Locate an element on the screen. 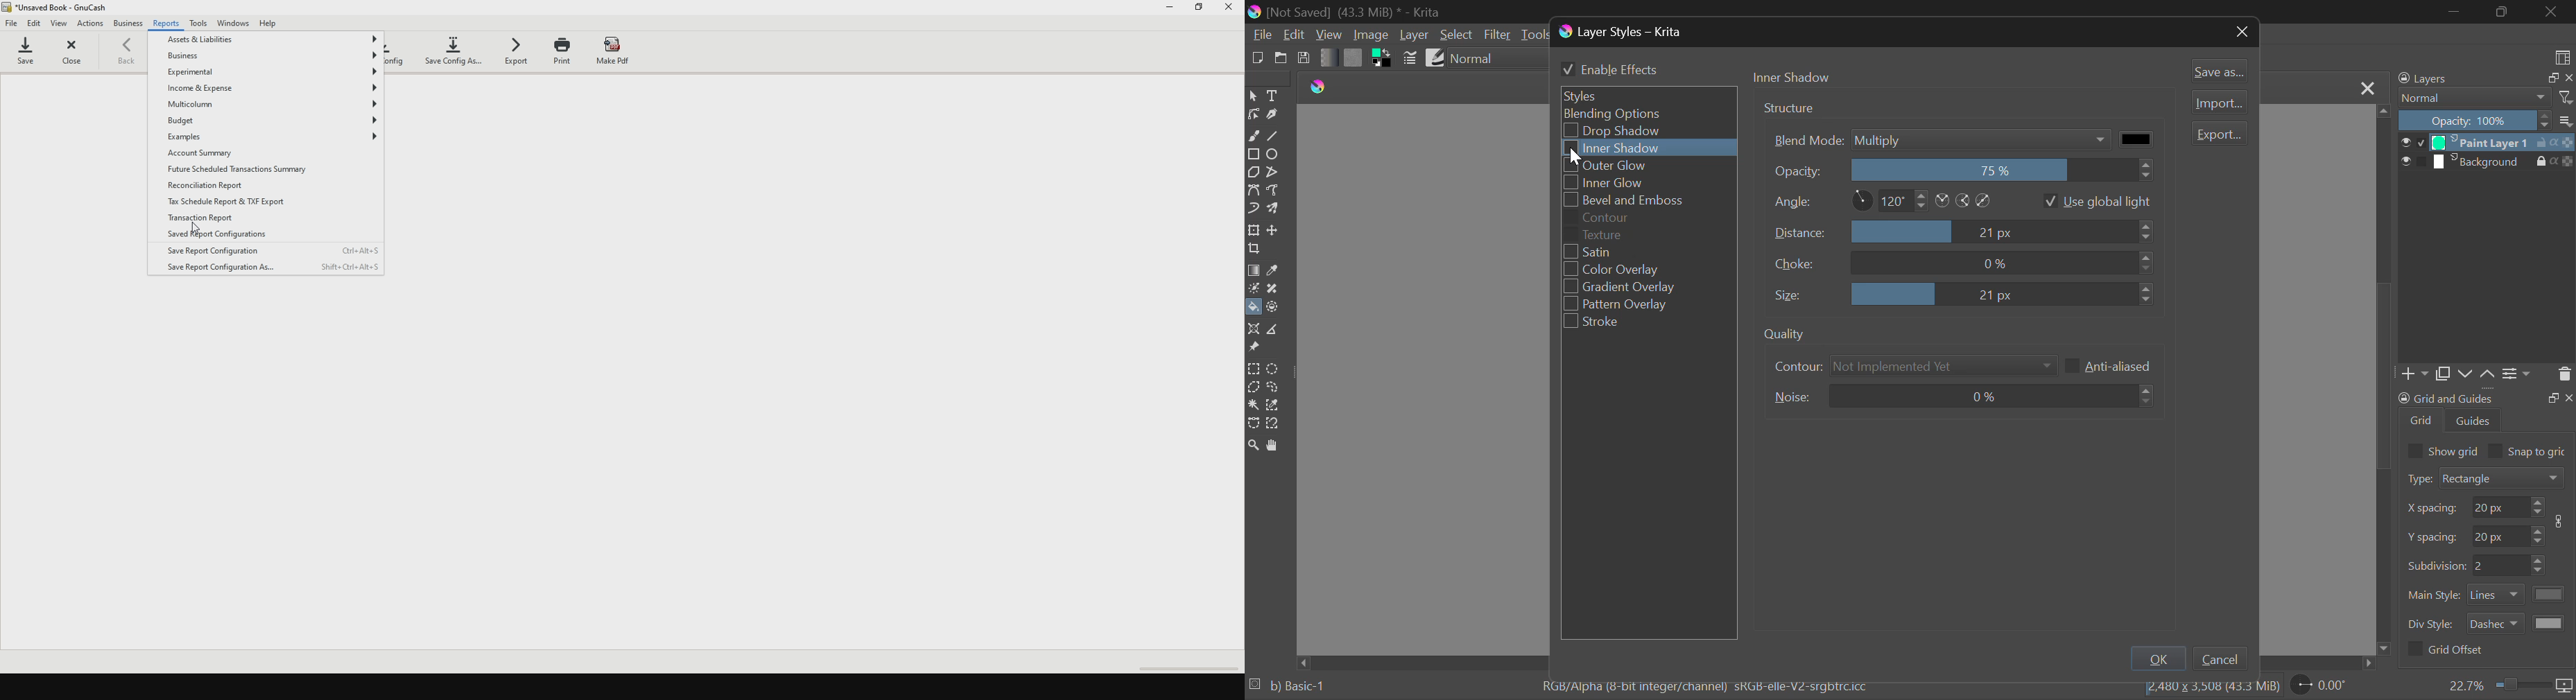  multicolumn is located at coordinates (269, 104).